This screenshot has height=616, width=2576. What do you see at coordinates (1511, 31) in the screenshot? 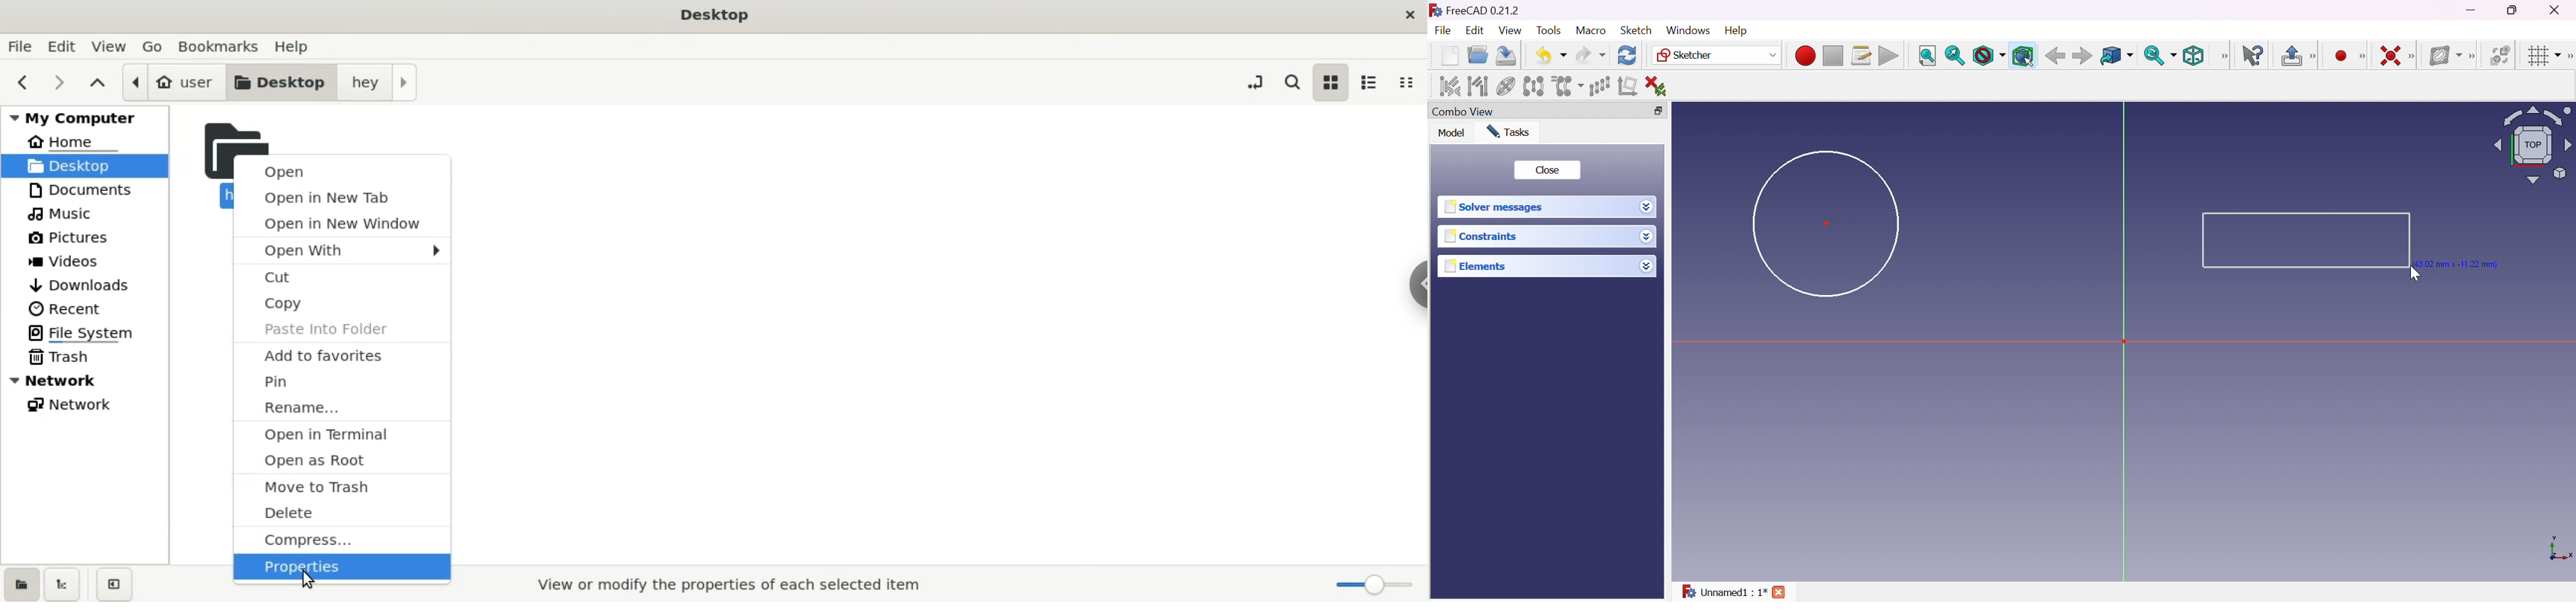
I see `View` at bounding box center [1511, 31].